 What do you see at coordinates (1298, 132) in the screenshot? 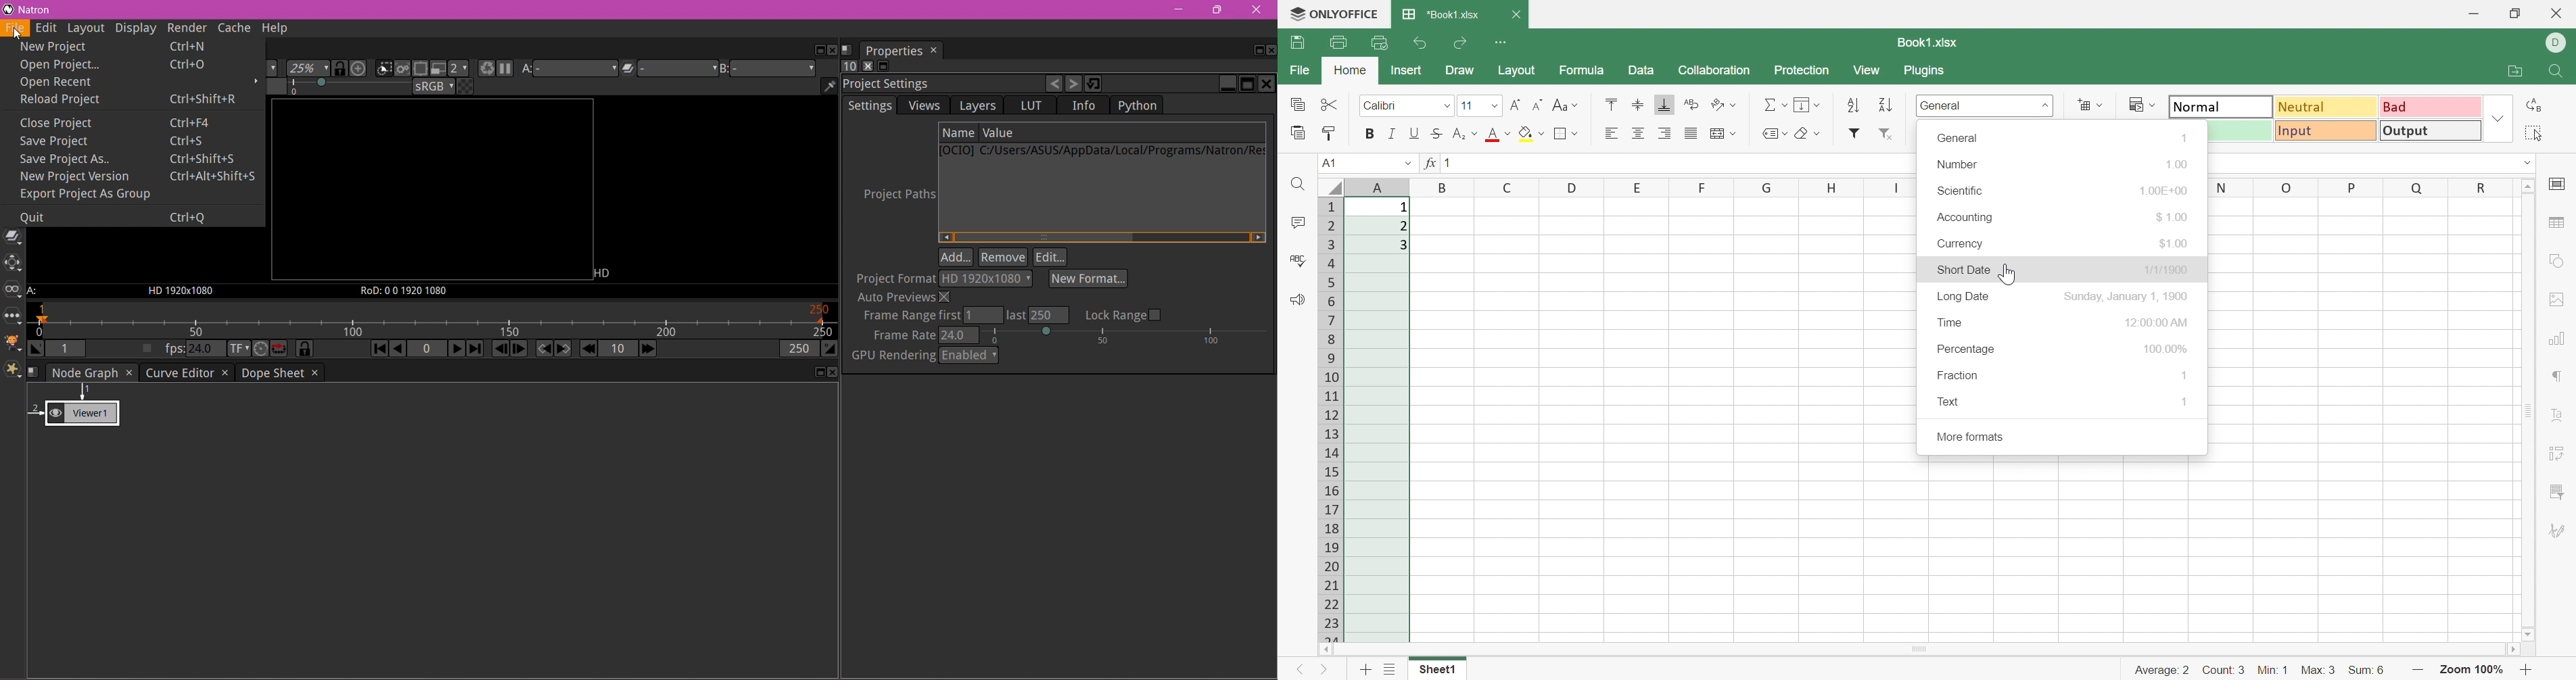
I see `Paste` at bounding box center [1298, 132].